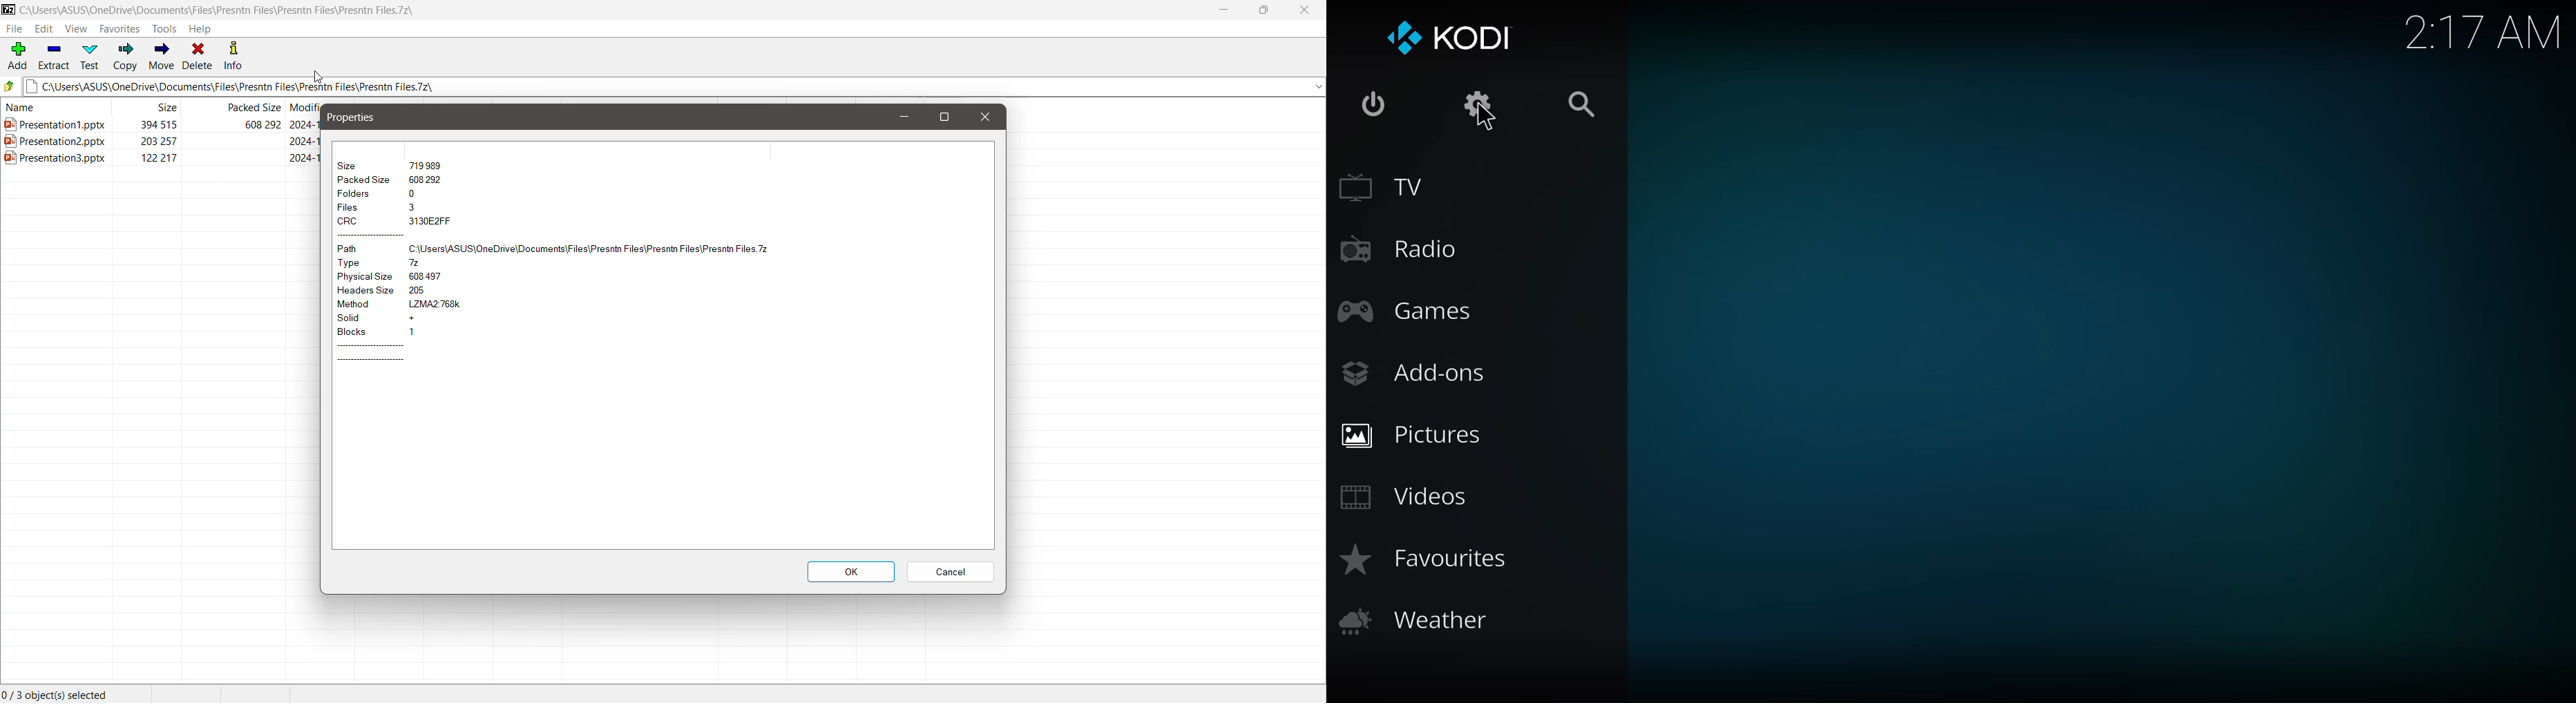 The height and width of the screenshot is (728, 2576). Describe the element at coordinates (55, 58) in the screenshot. I see `Extract` at that location.